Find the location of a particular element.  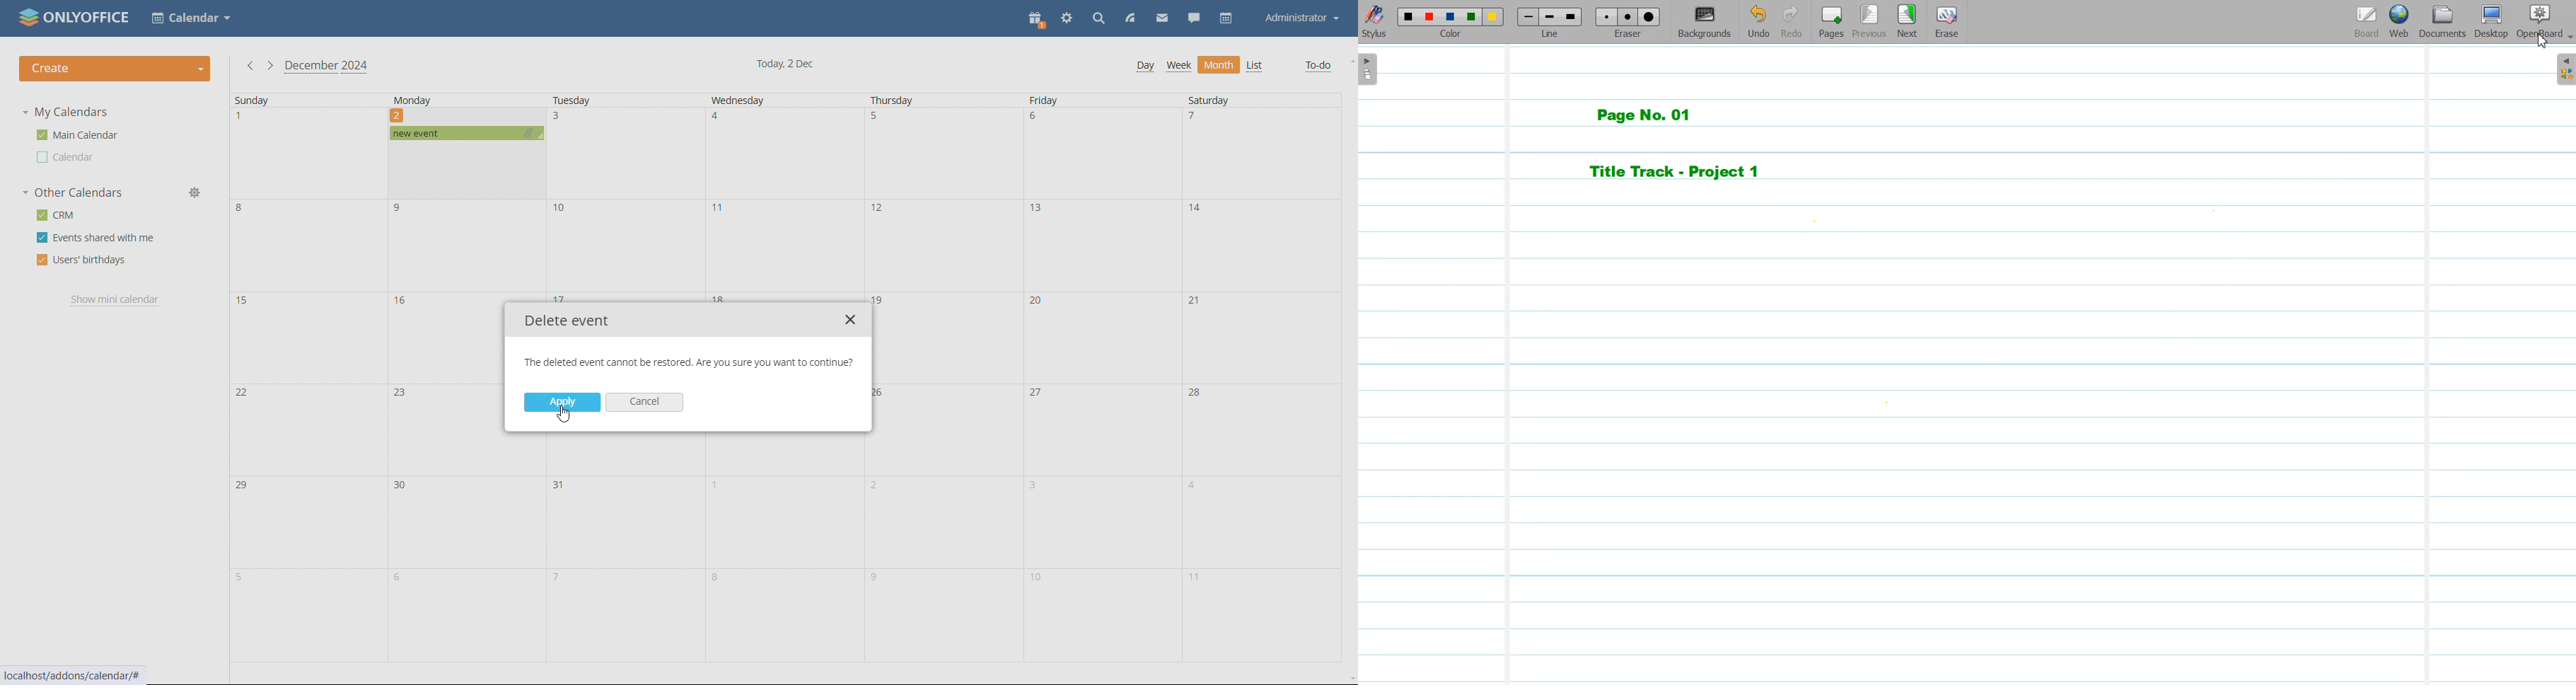

Tuesday is located at coordinates (572, 99).